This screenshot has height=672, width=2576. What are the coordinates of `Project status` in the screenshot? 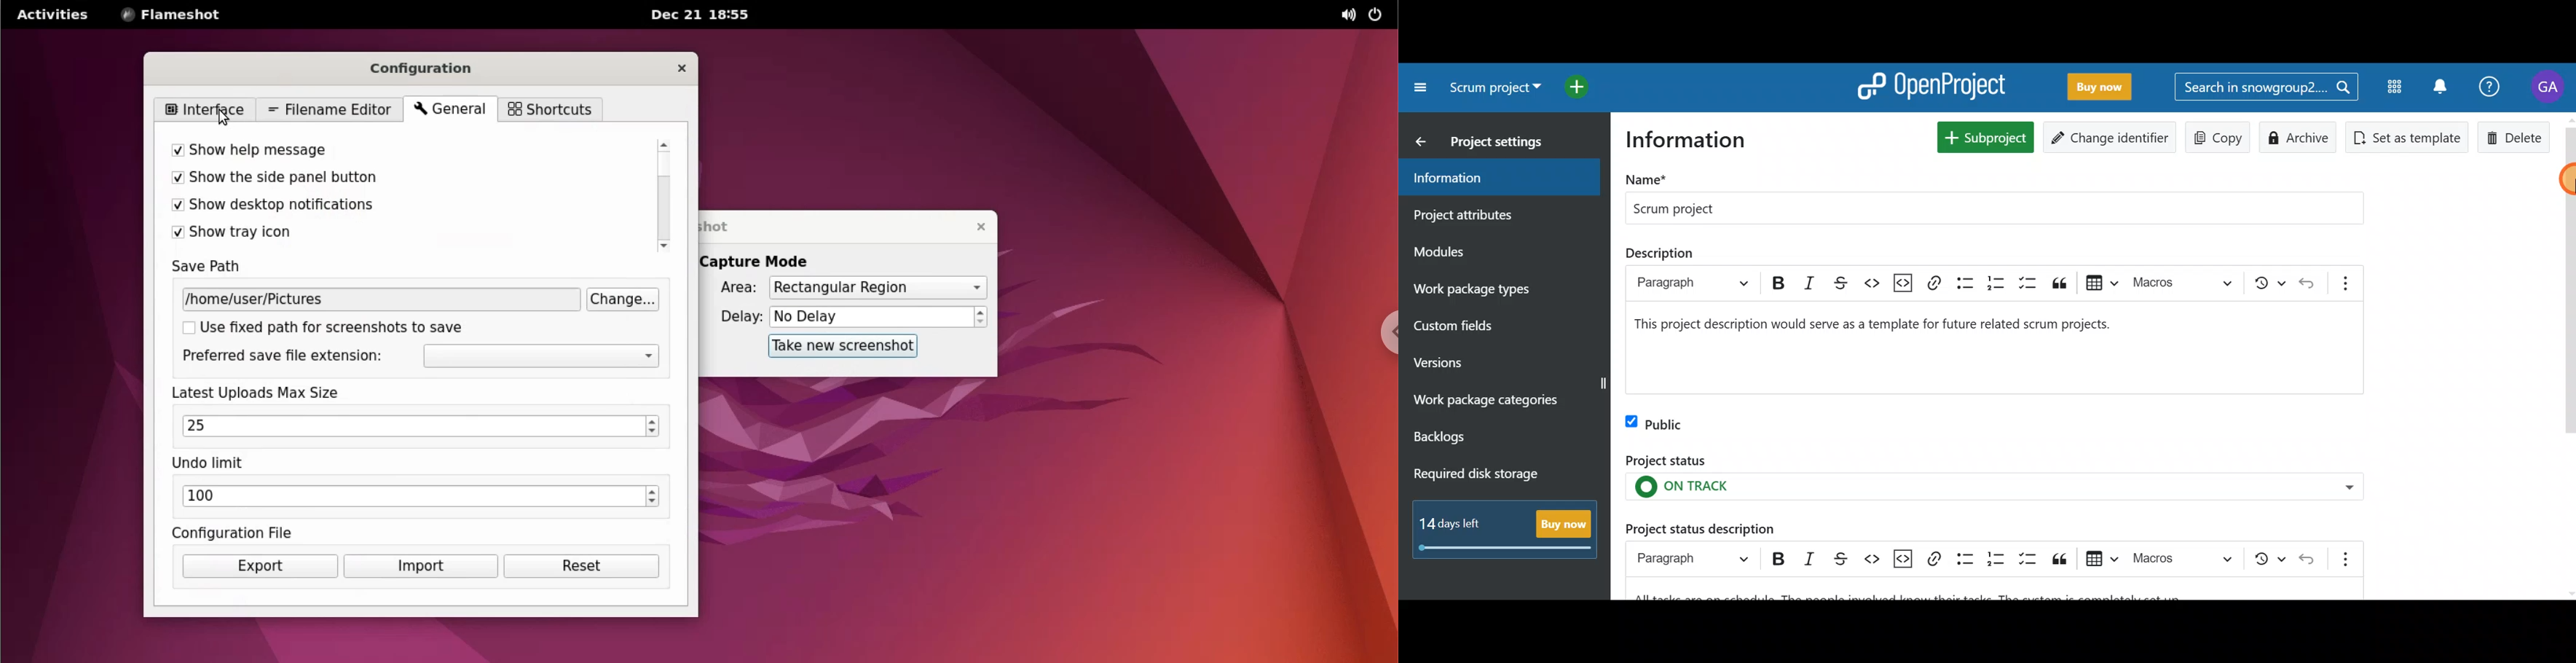 It's located at (1991, 479).